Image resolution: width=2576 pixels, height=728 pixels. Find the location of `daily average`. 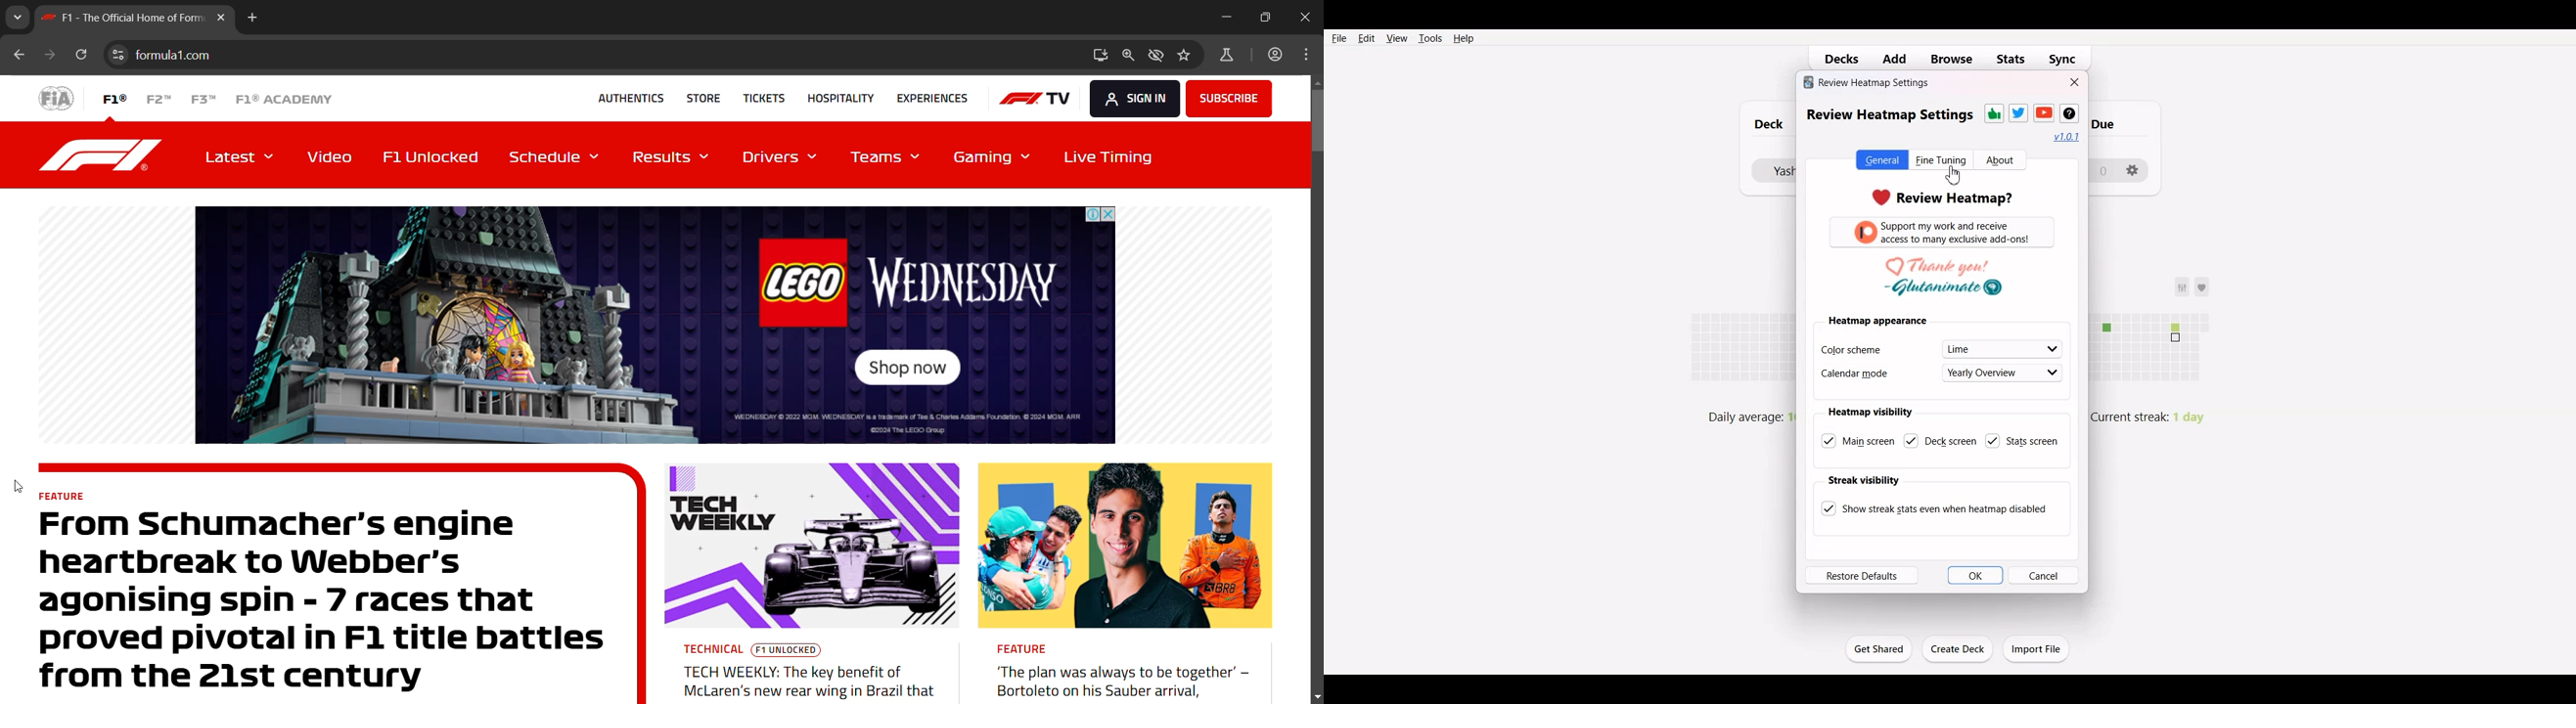

daily average is located at coordinates (1740, 416).